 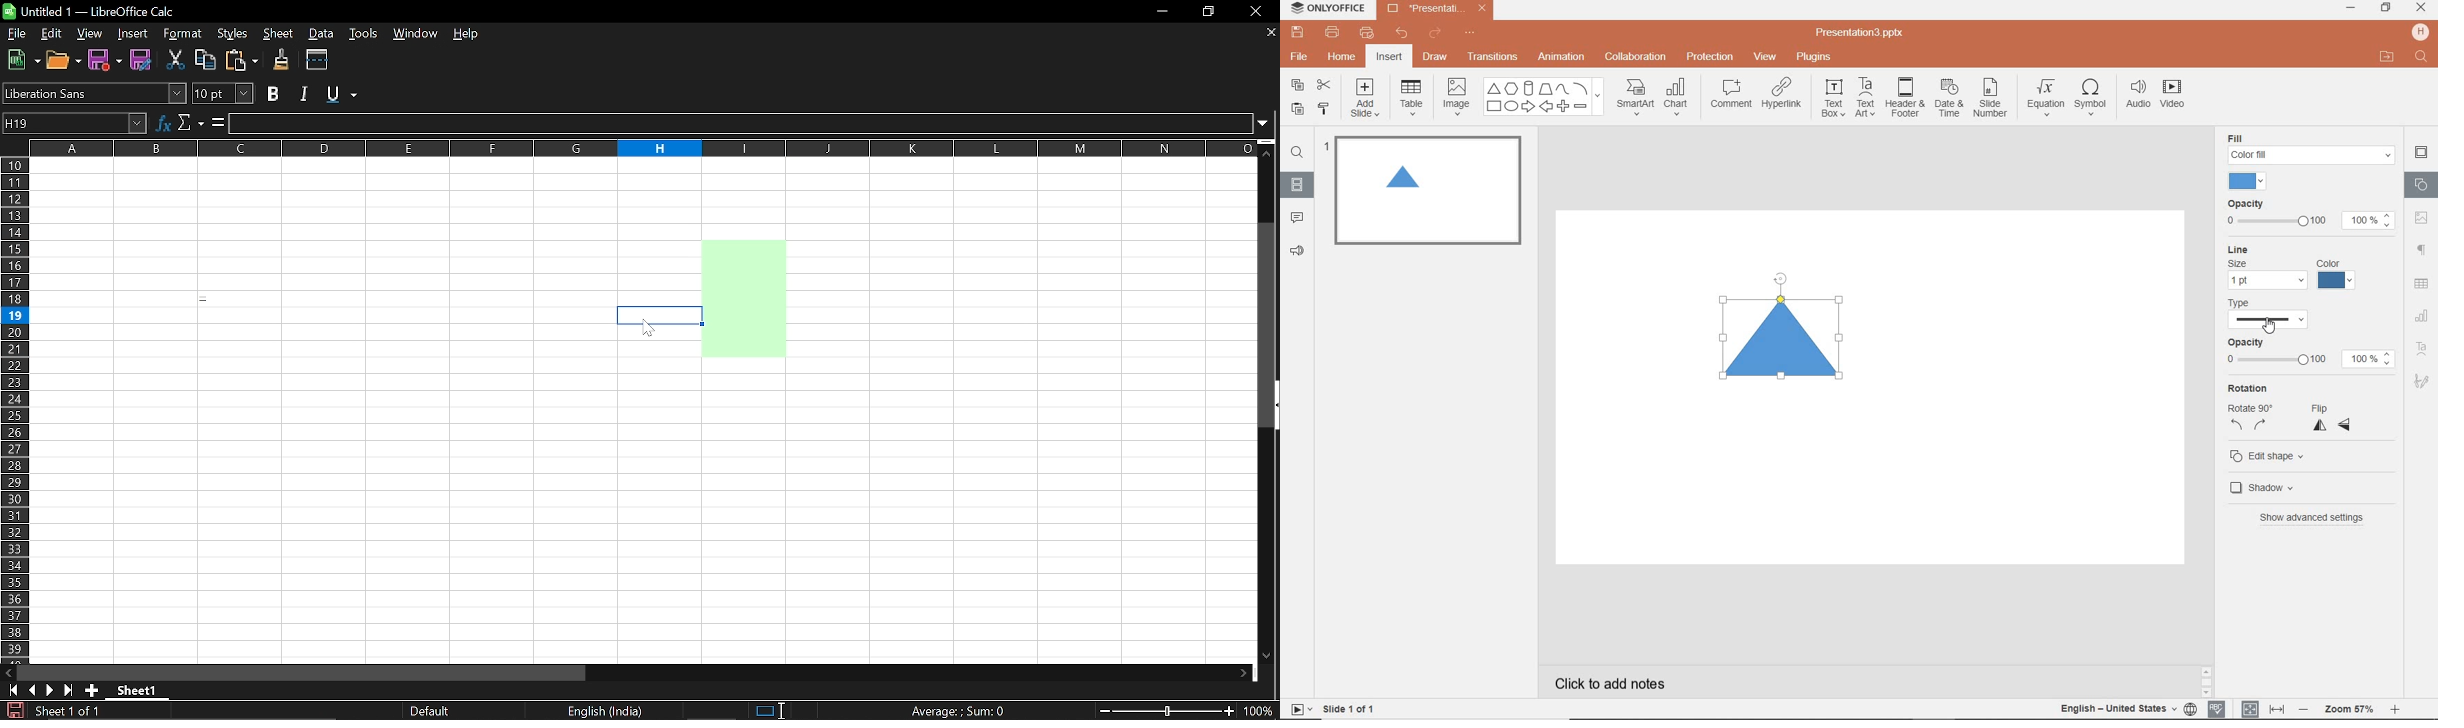 What do you see at coordinates (1623, 683) in the screenshot?
I see `CLICK TO ADD NOTES` at bounding box center [1623, 683].